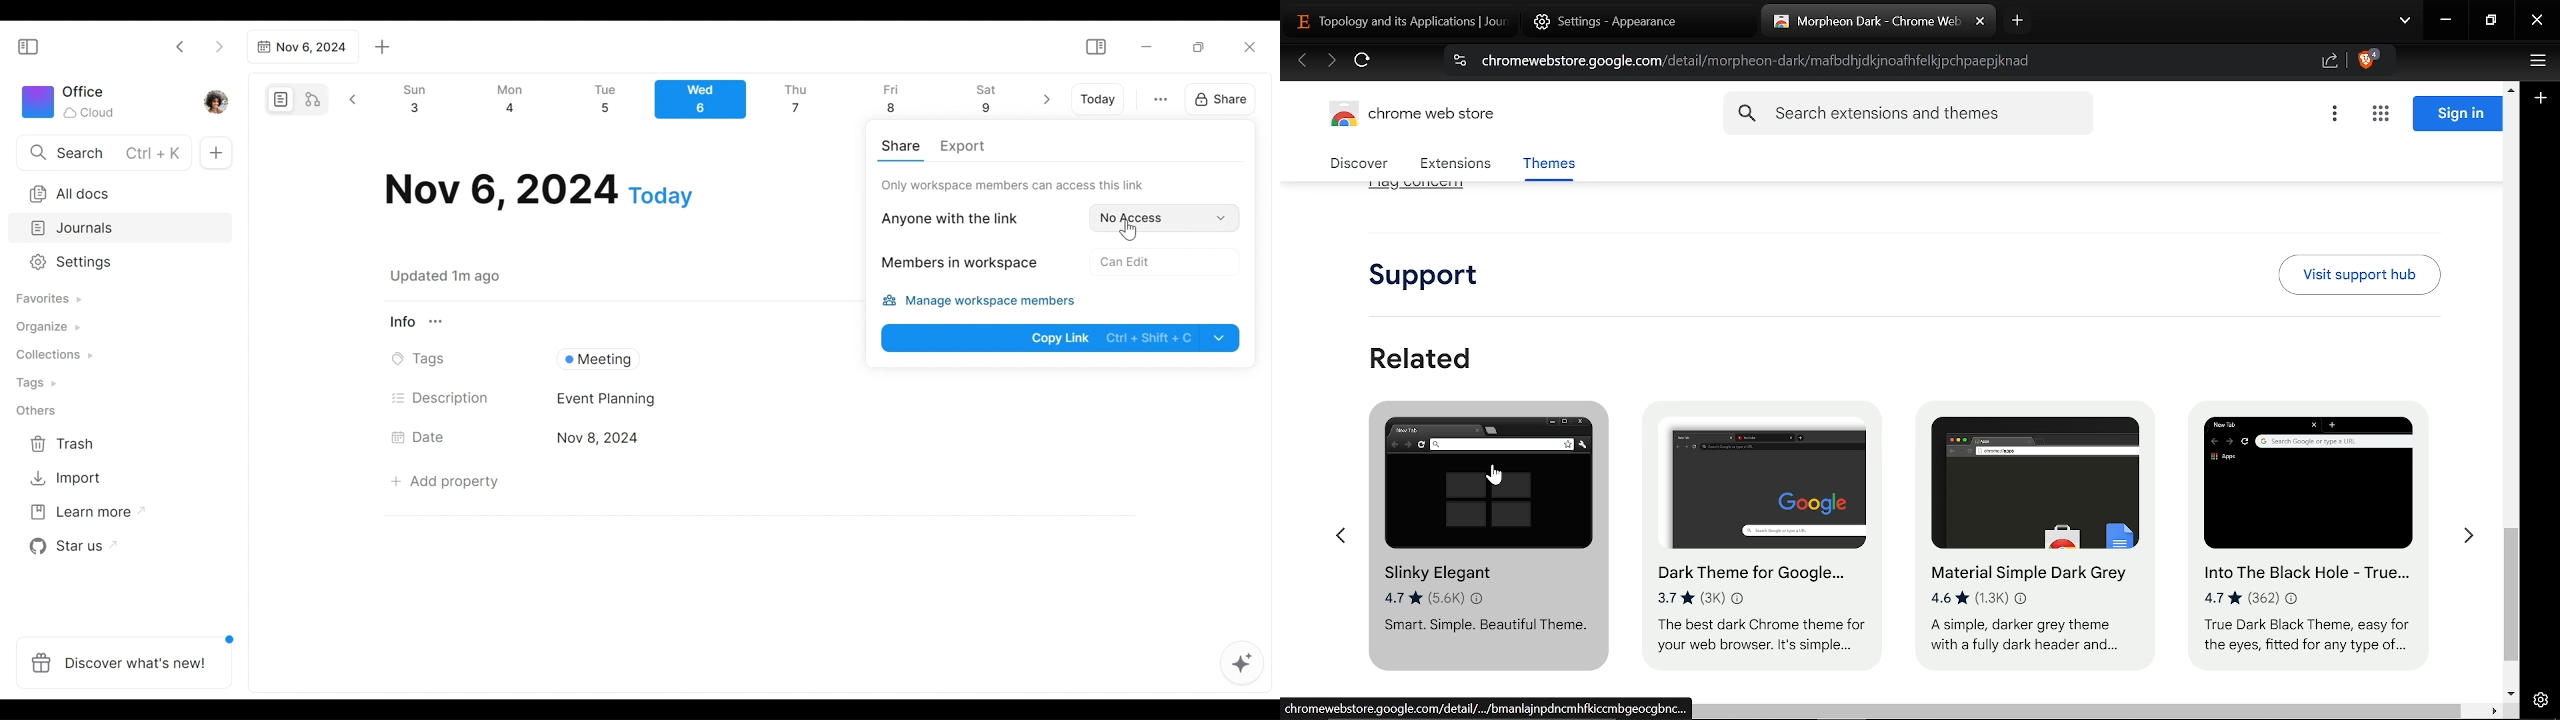  What do you see at coordinates (121, 229) in the screenshot?
I see `Journals` at bounding box center [121, 229].